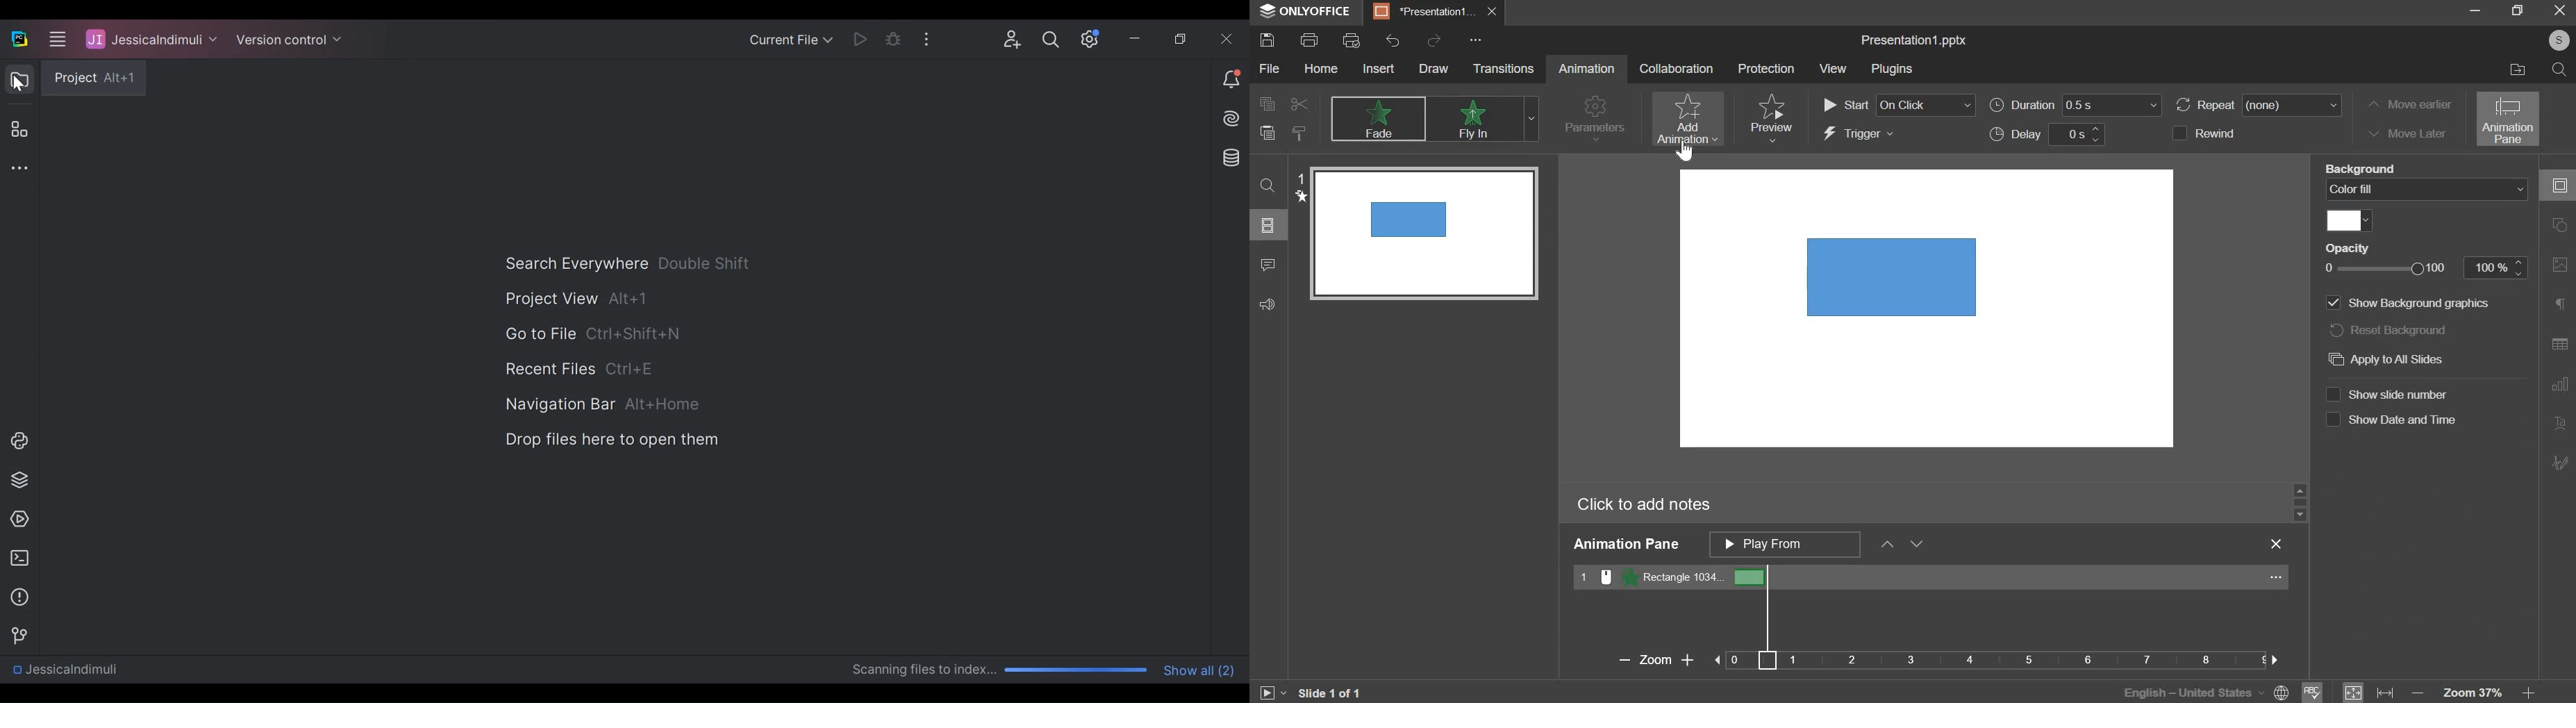 This screenshot has width=2576, height=728. I want to click on collaboration, so click(1677, 68).